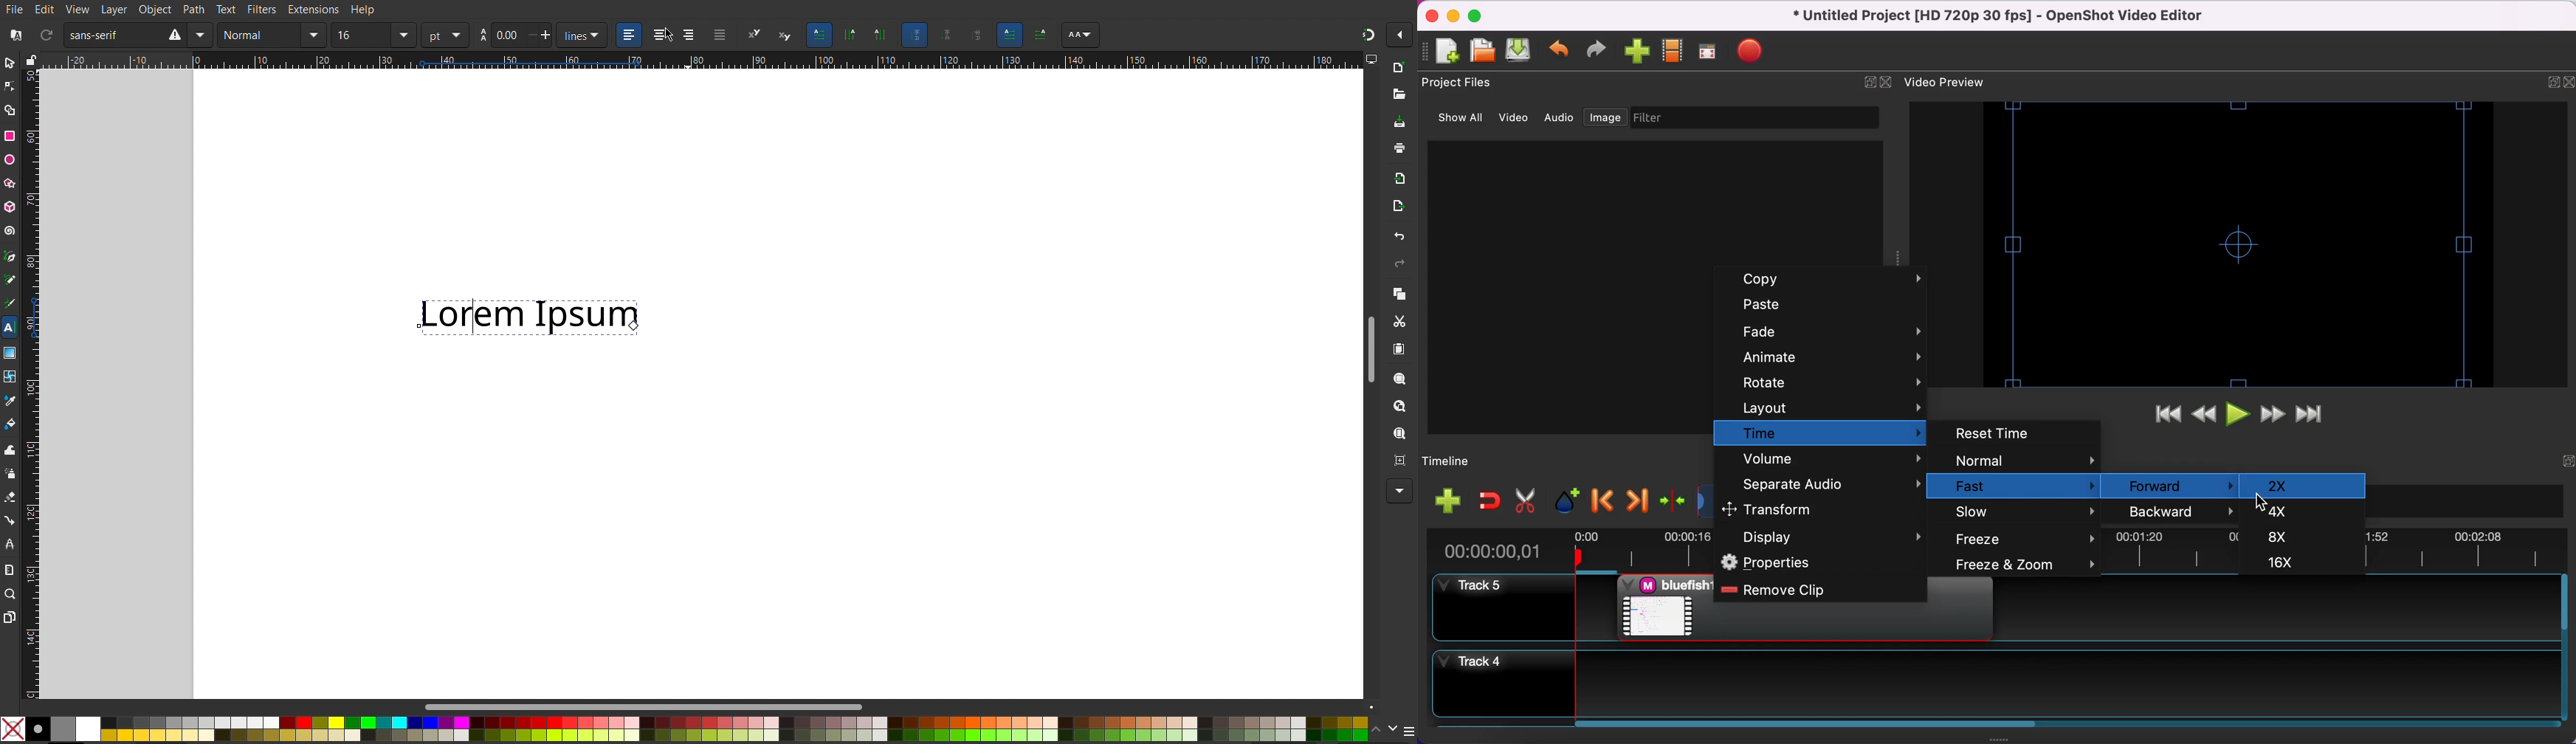 The image size is (2576, 756). Describe the element at coordinates (1566, 501) in the screenshot. I see `add marker` at that location.